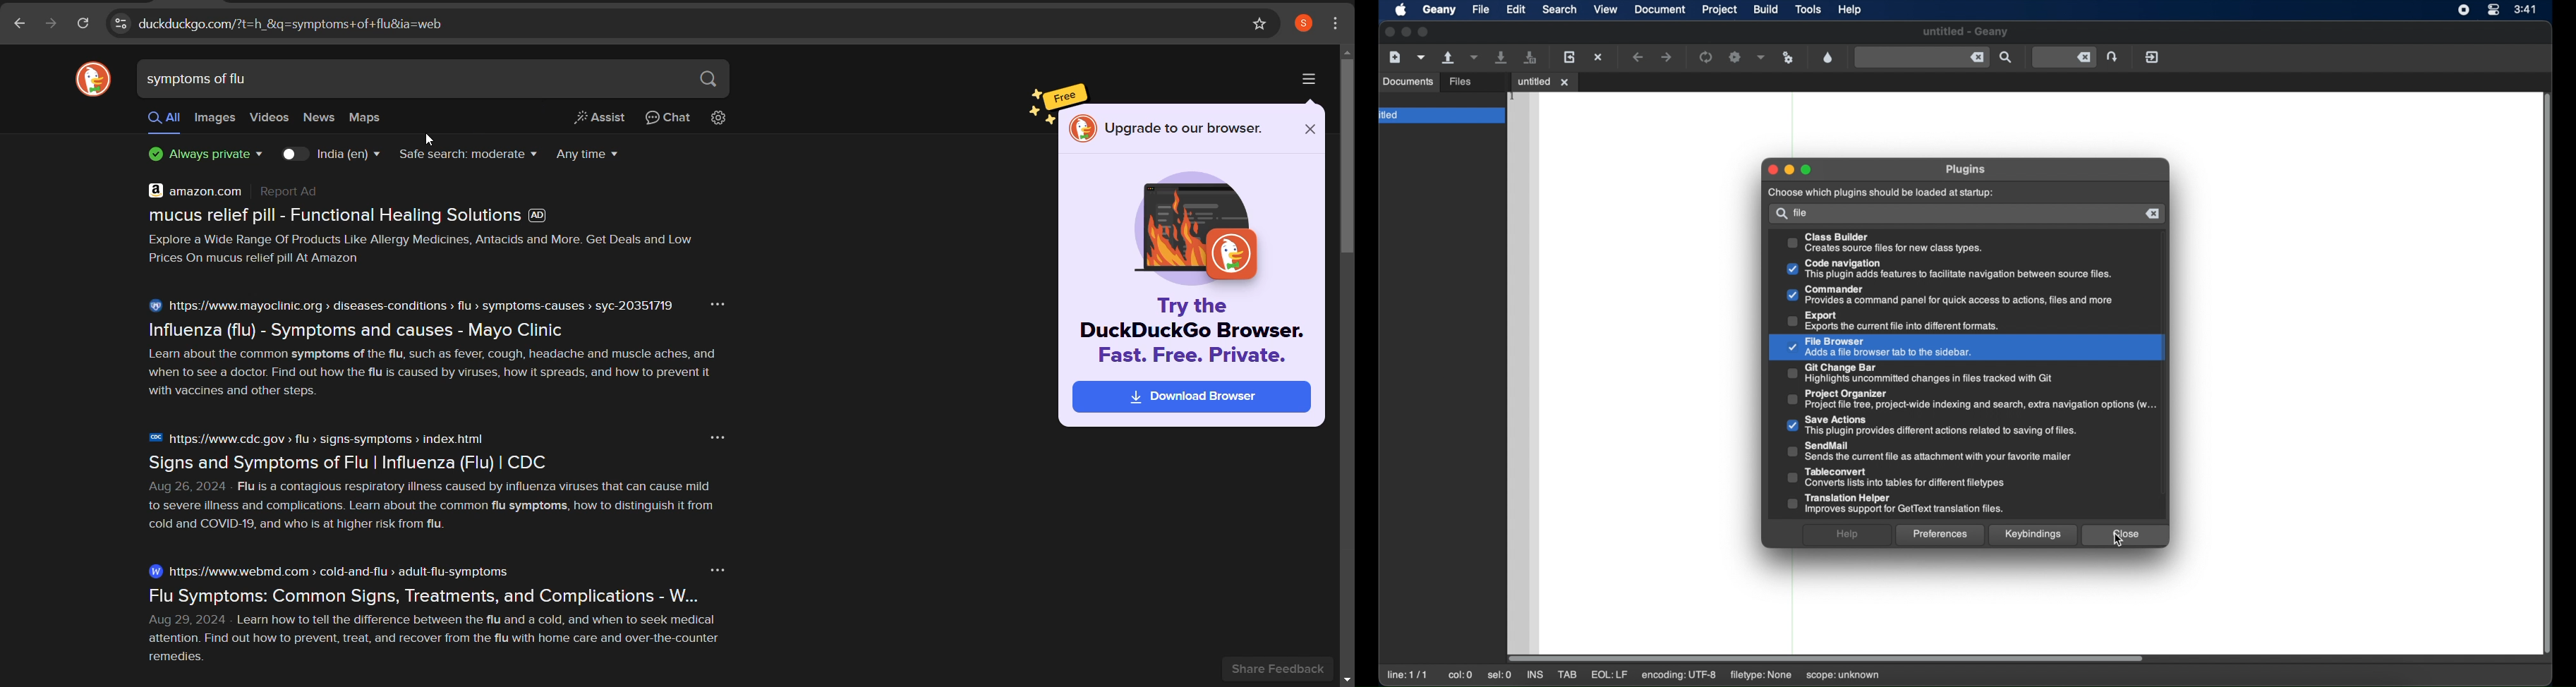 The image size is (2576, 700). What do you see at coordinates (250, 191) in the screenshot?
I see `amazon.com` at bounding box center [250, 191].